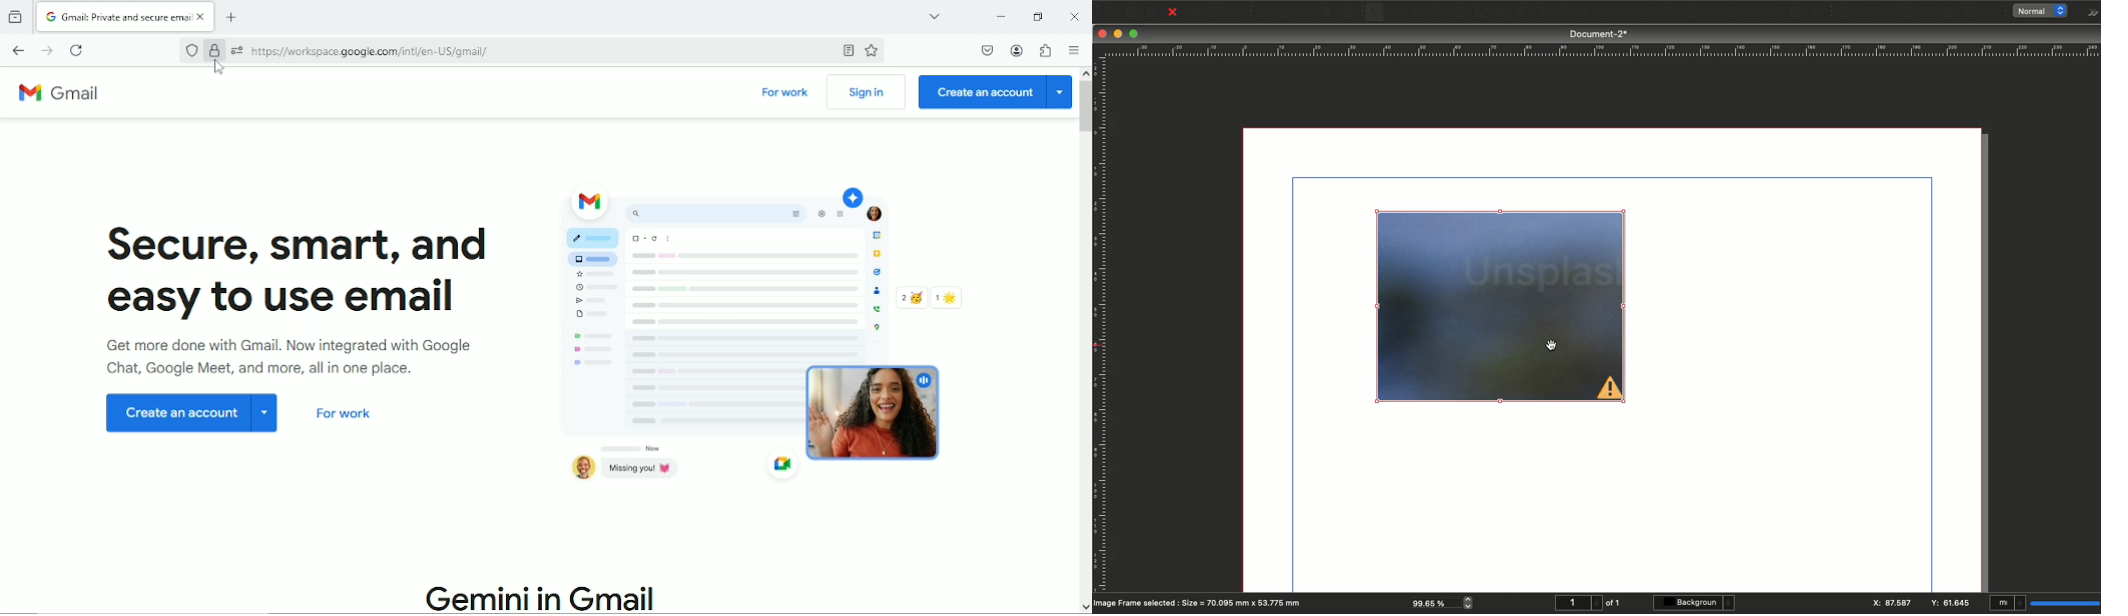  I want to click on Copy, so click(1328, 13).